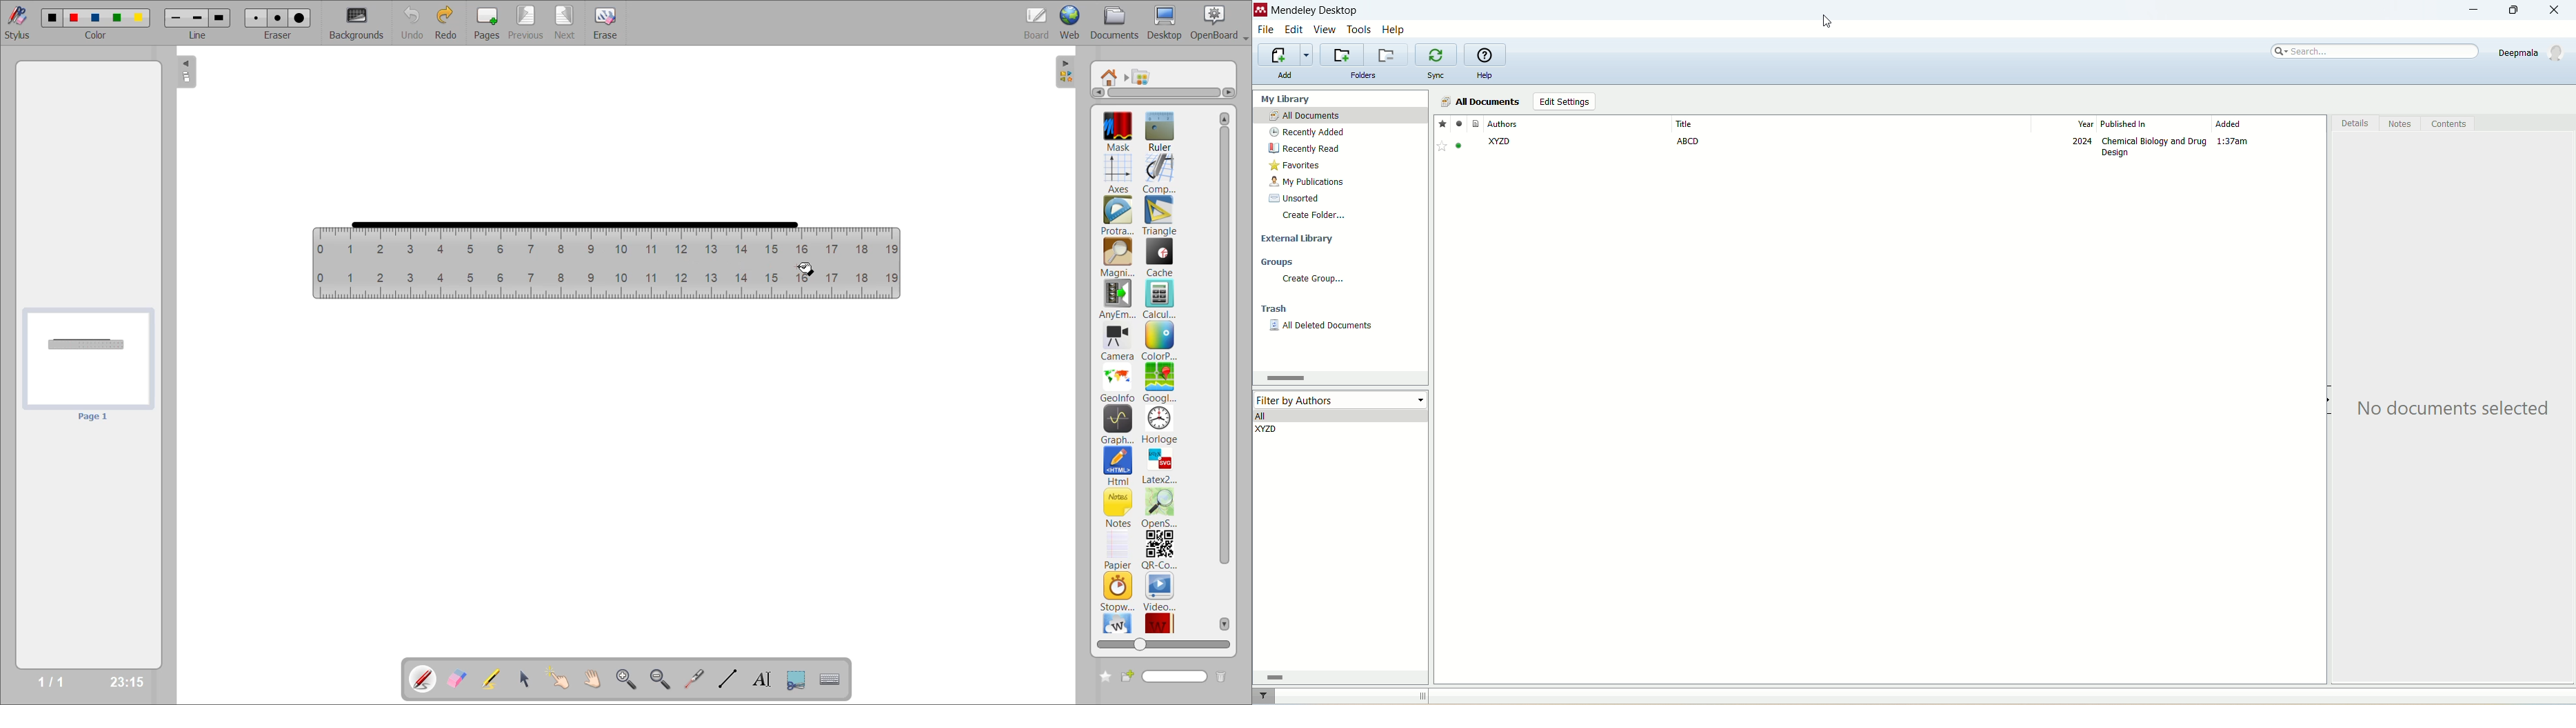 Image resolution: width=2576 pixels, height=728 pixels. Describe the element at coordinates (1307, 132) in the screenshot. I see `recently added` at that location.